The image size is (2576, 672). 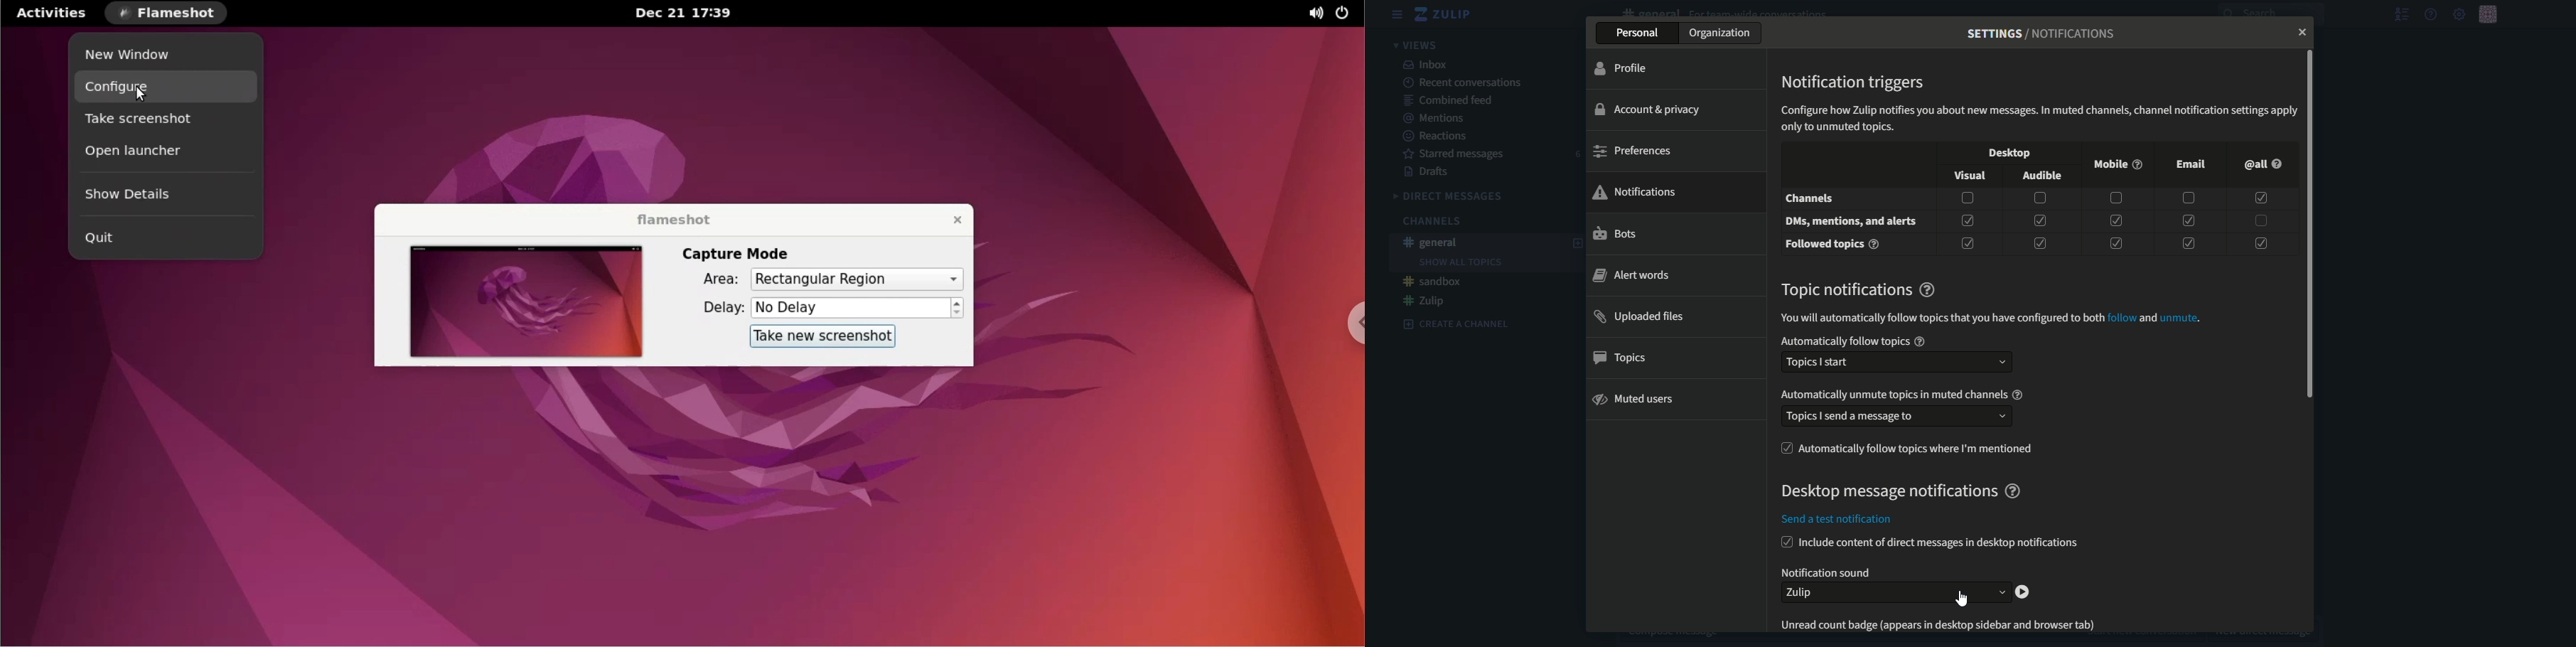 What do you see at coordinates (1427, 64) in the screenshot?
I see `inbox` at bounding box center [1427, 64].